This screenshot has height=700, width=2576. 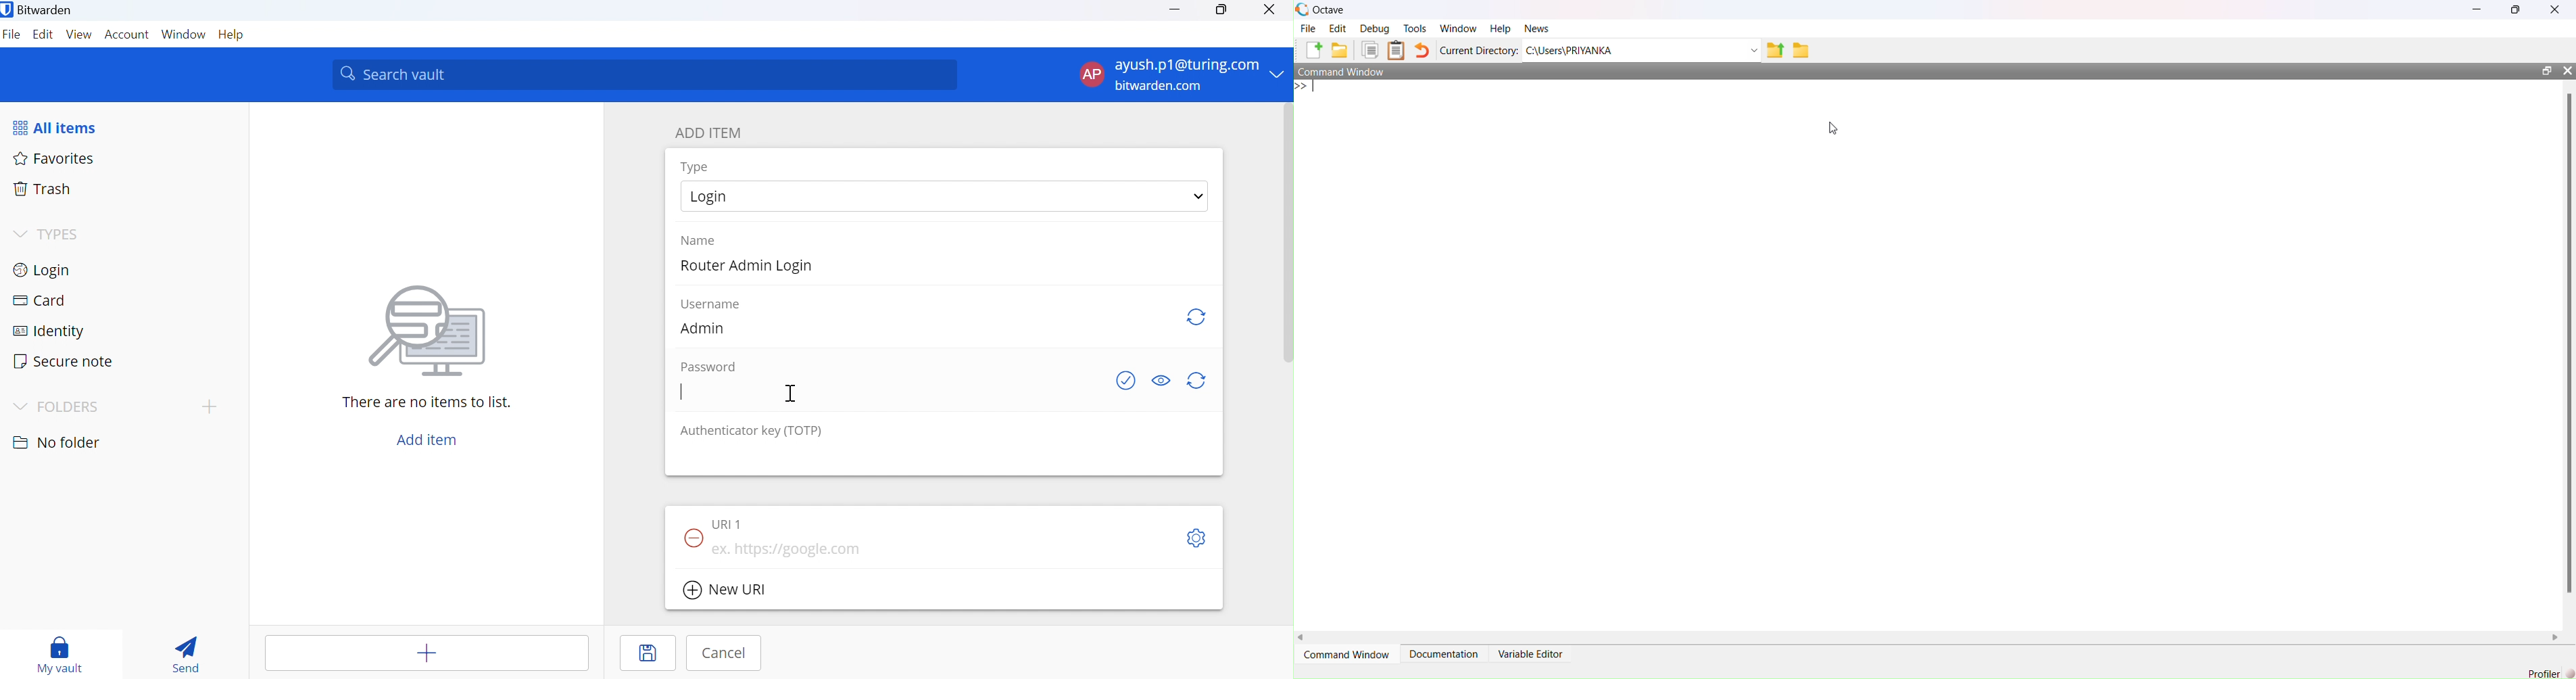 What do you see at coordinates (1221, 10) in the screenshot?
I see `Restore Down` at bounding box center [1221, 10].